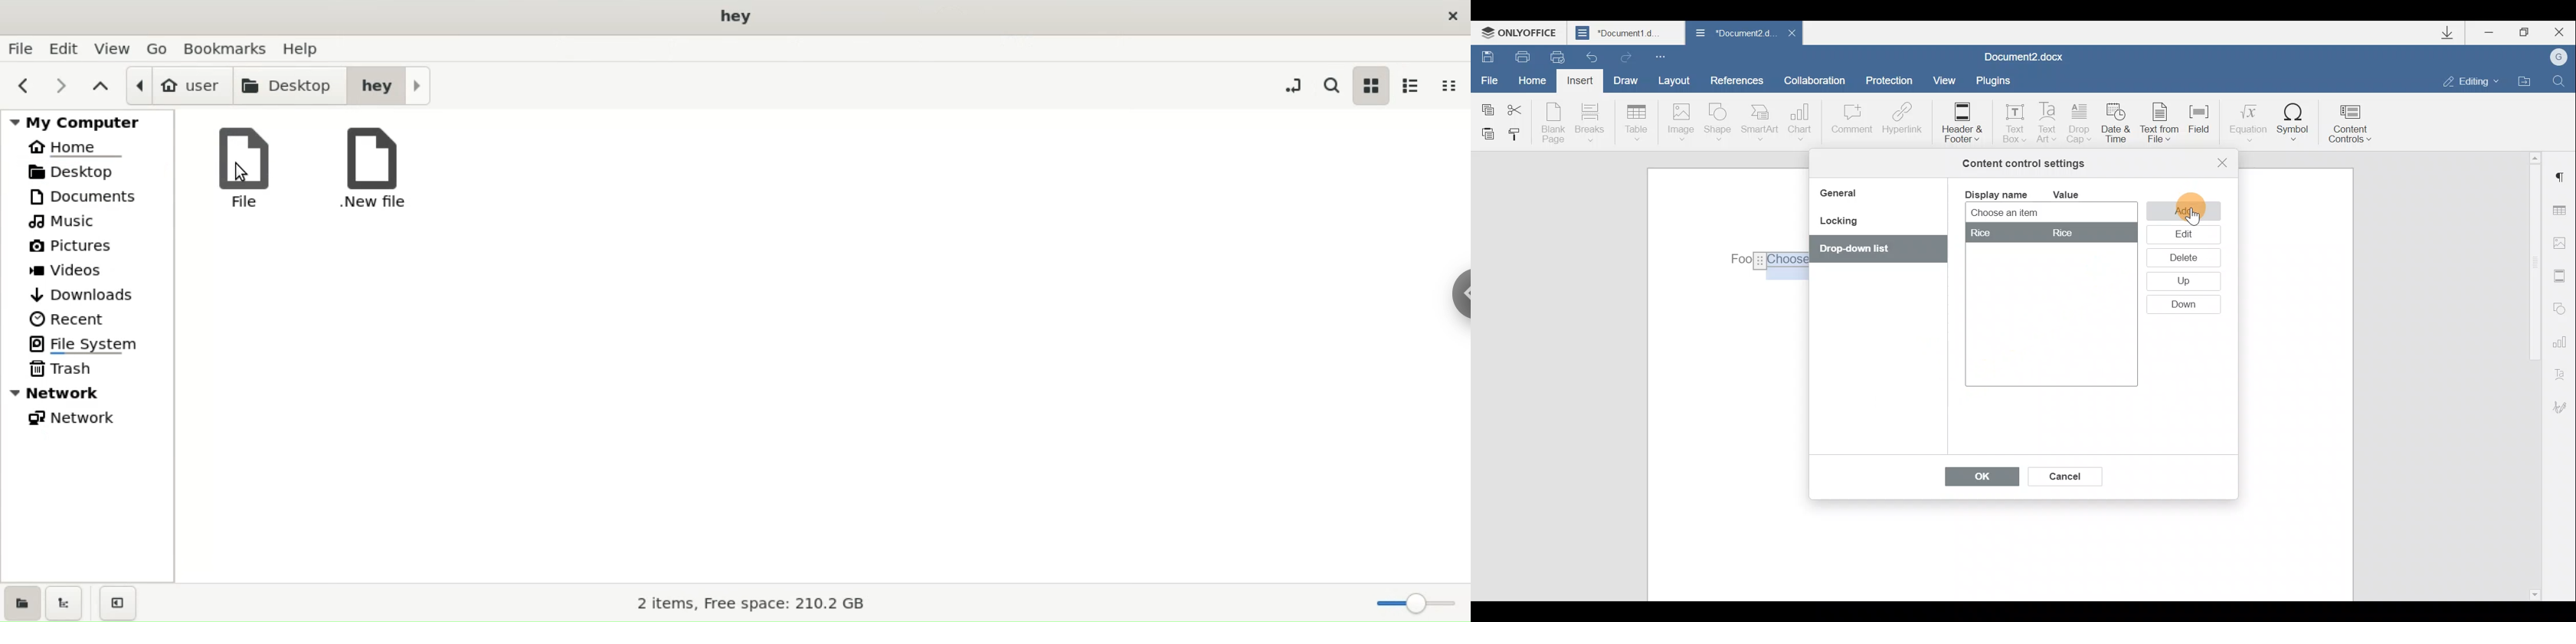  I want to click on File, so click(1490, 79).